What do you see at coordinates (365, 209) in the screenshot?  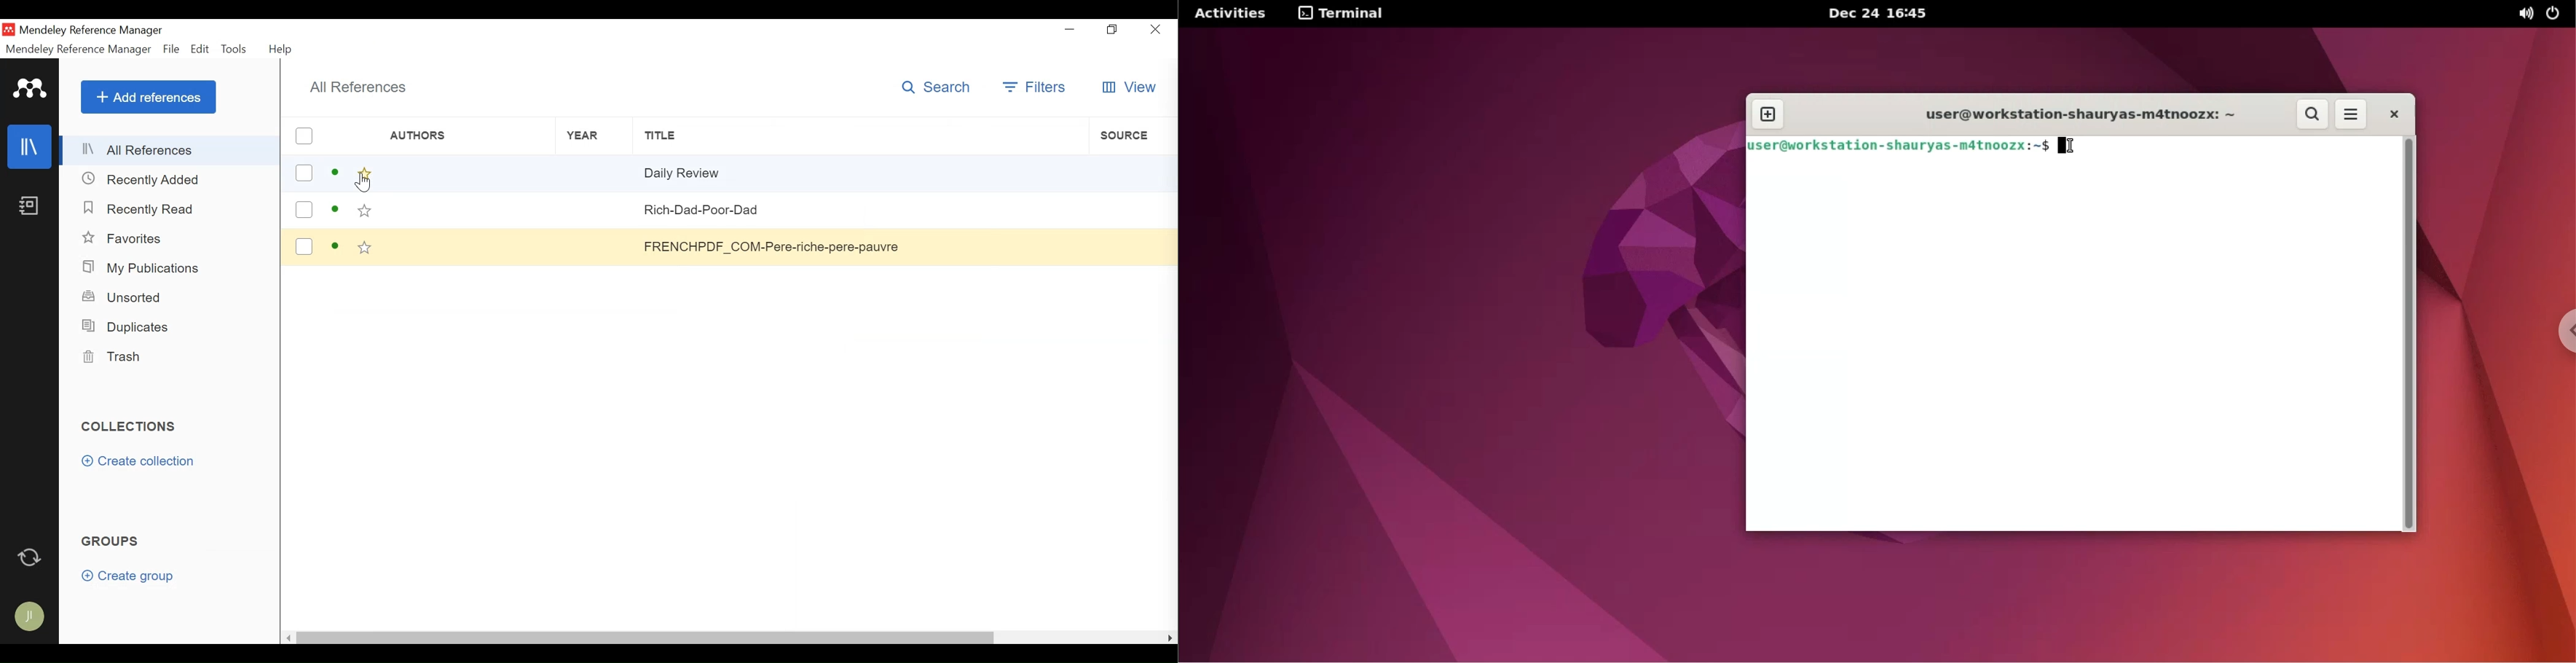 I see `(un)select Favorite"` at bounding box center [365, 209].